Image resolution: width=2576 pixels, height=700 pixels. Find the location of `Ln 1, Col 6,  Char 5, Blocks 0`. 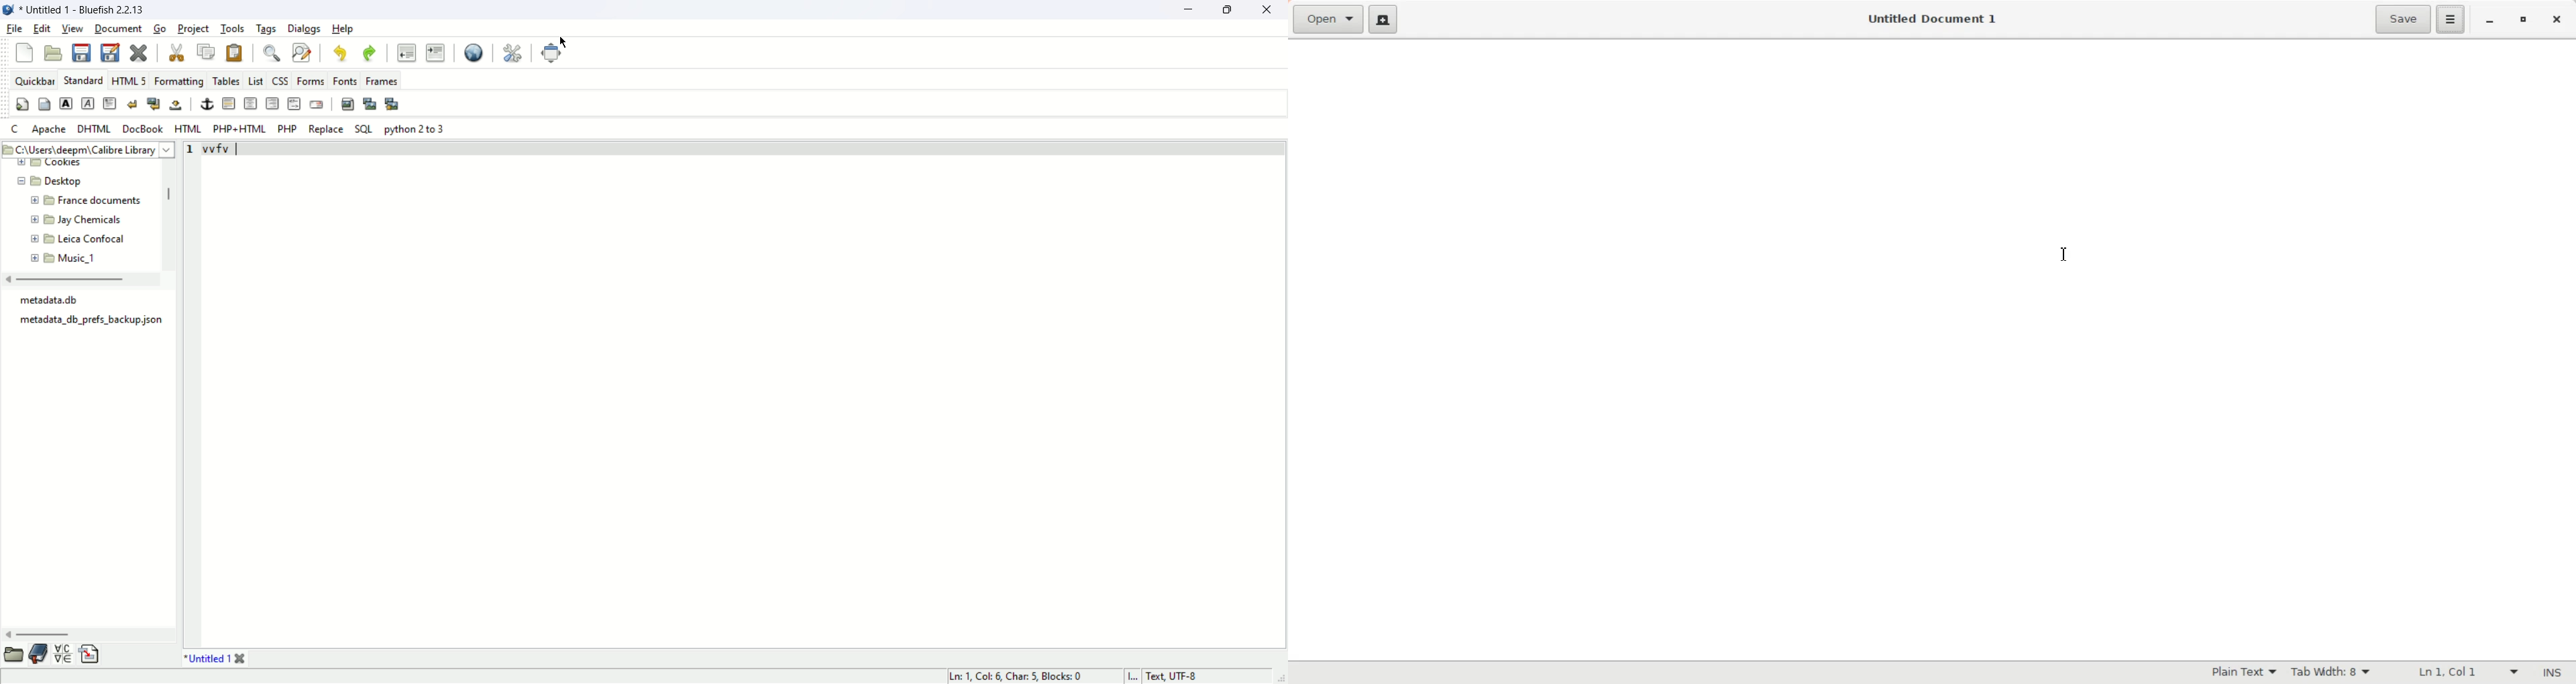

Ln 1, Col 6,  Char 5, Blocks 0 is located at coordinates (1022, 674).